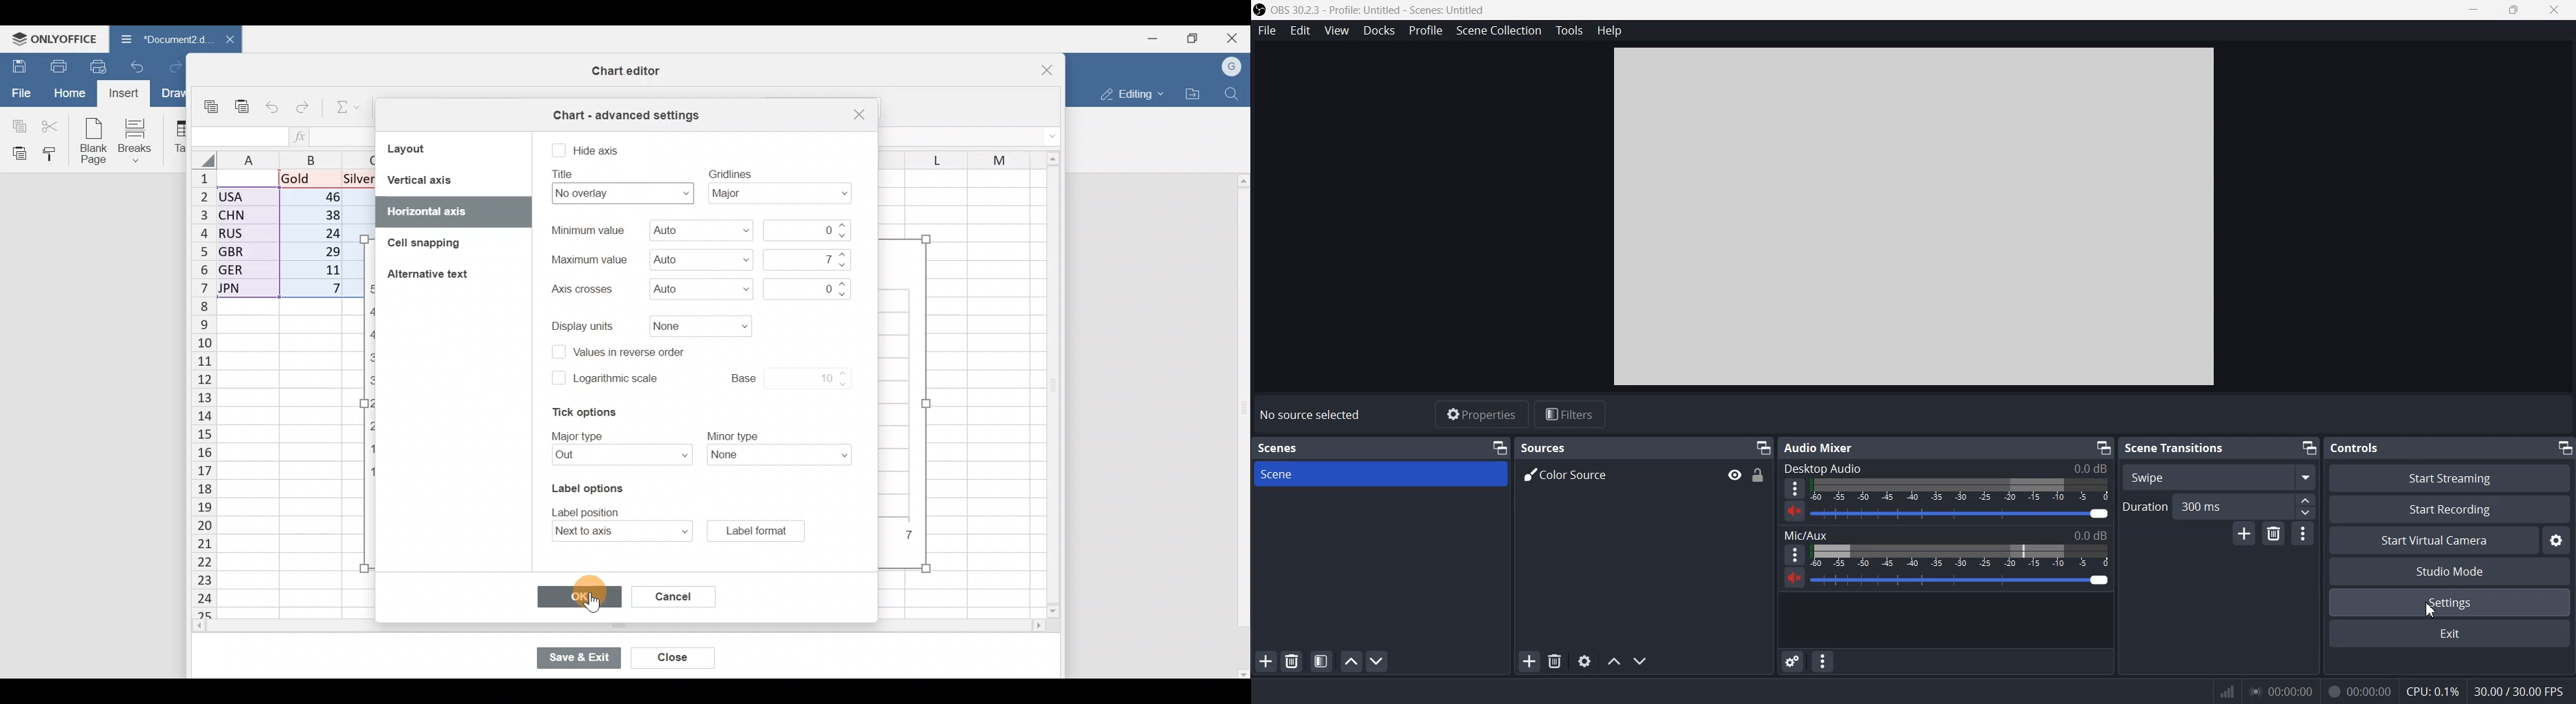 Image resolution: width=2576 pixels, height=728 pixels. Describe the element at coordinates (16, 65) in the screenshot. I see `Save` at that location.